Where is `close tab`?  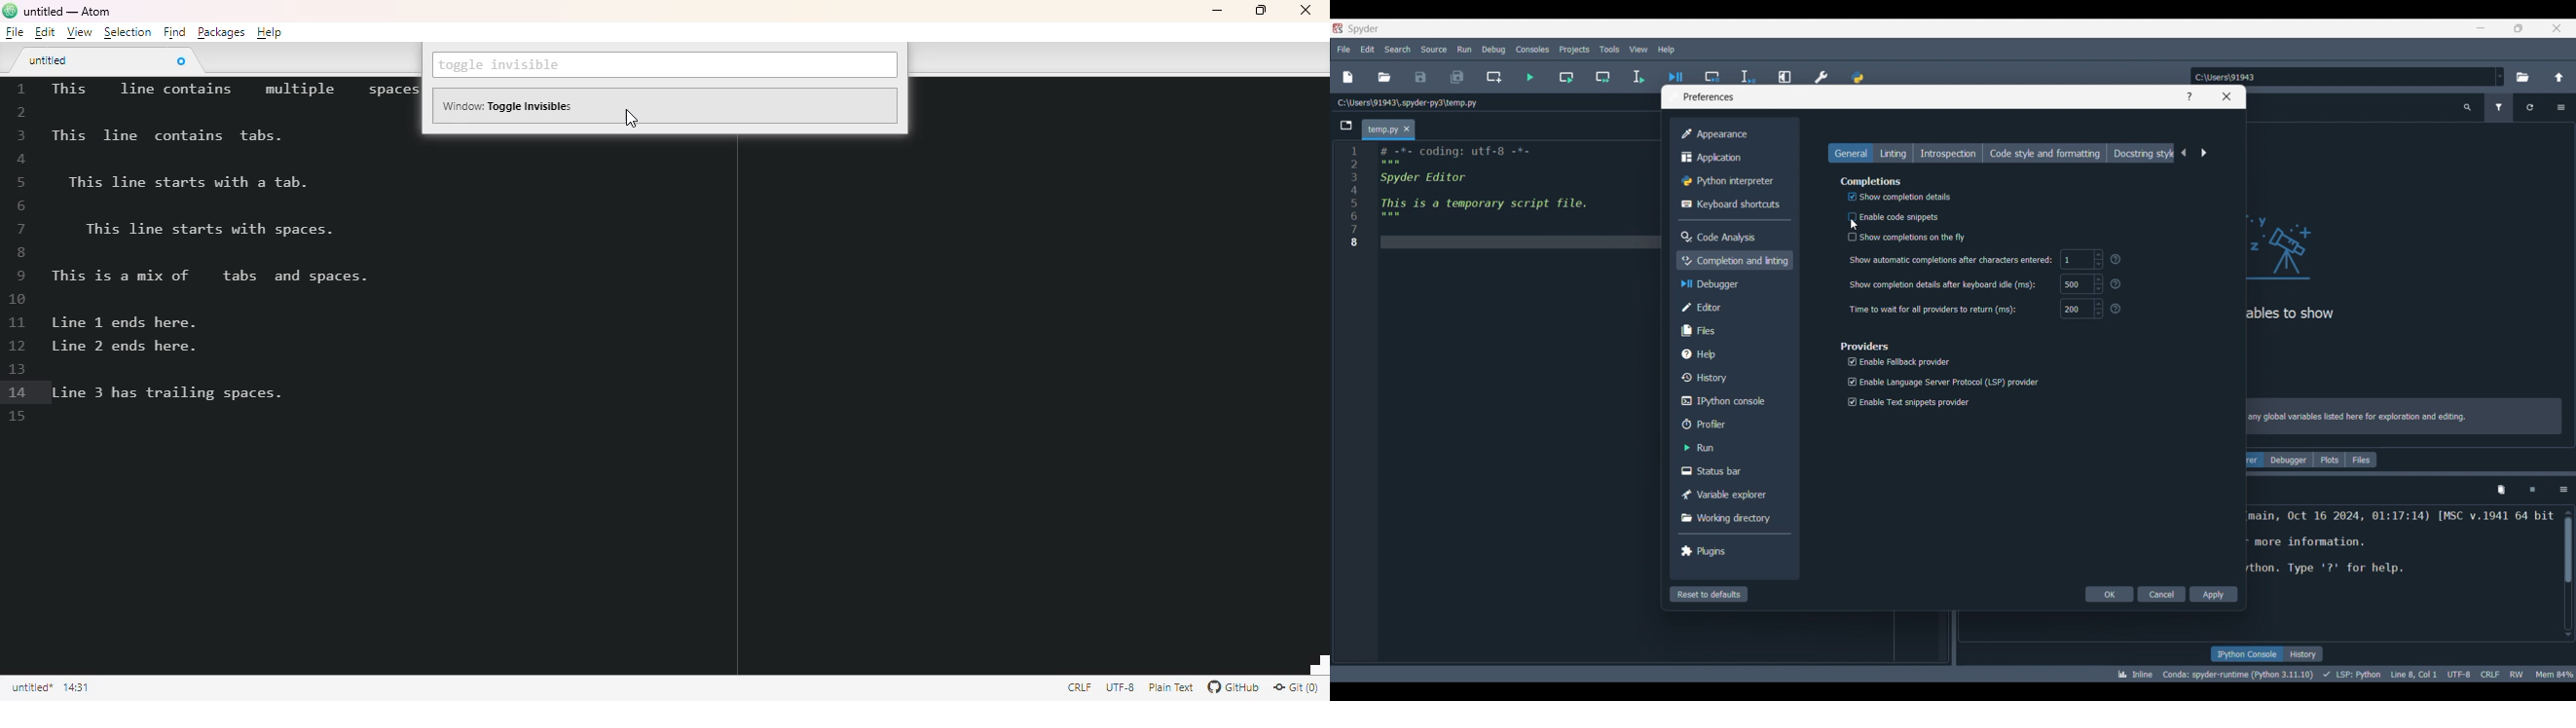
close tab is located at coordinates (180, 60).